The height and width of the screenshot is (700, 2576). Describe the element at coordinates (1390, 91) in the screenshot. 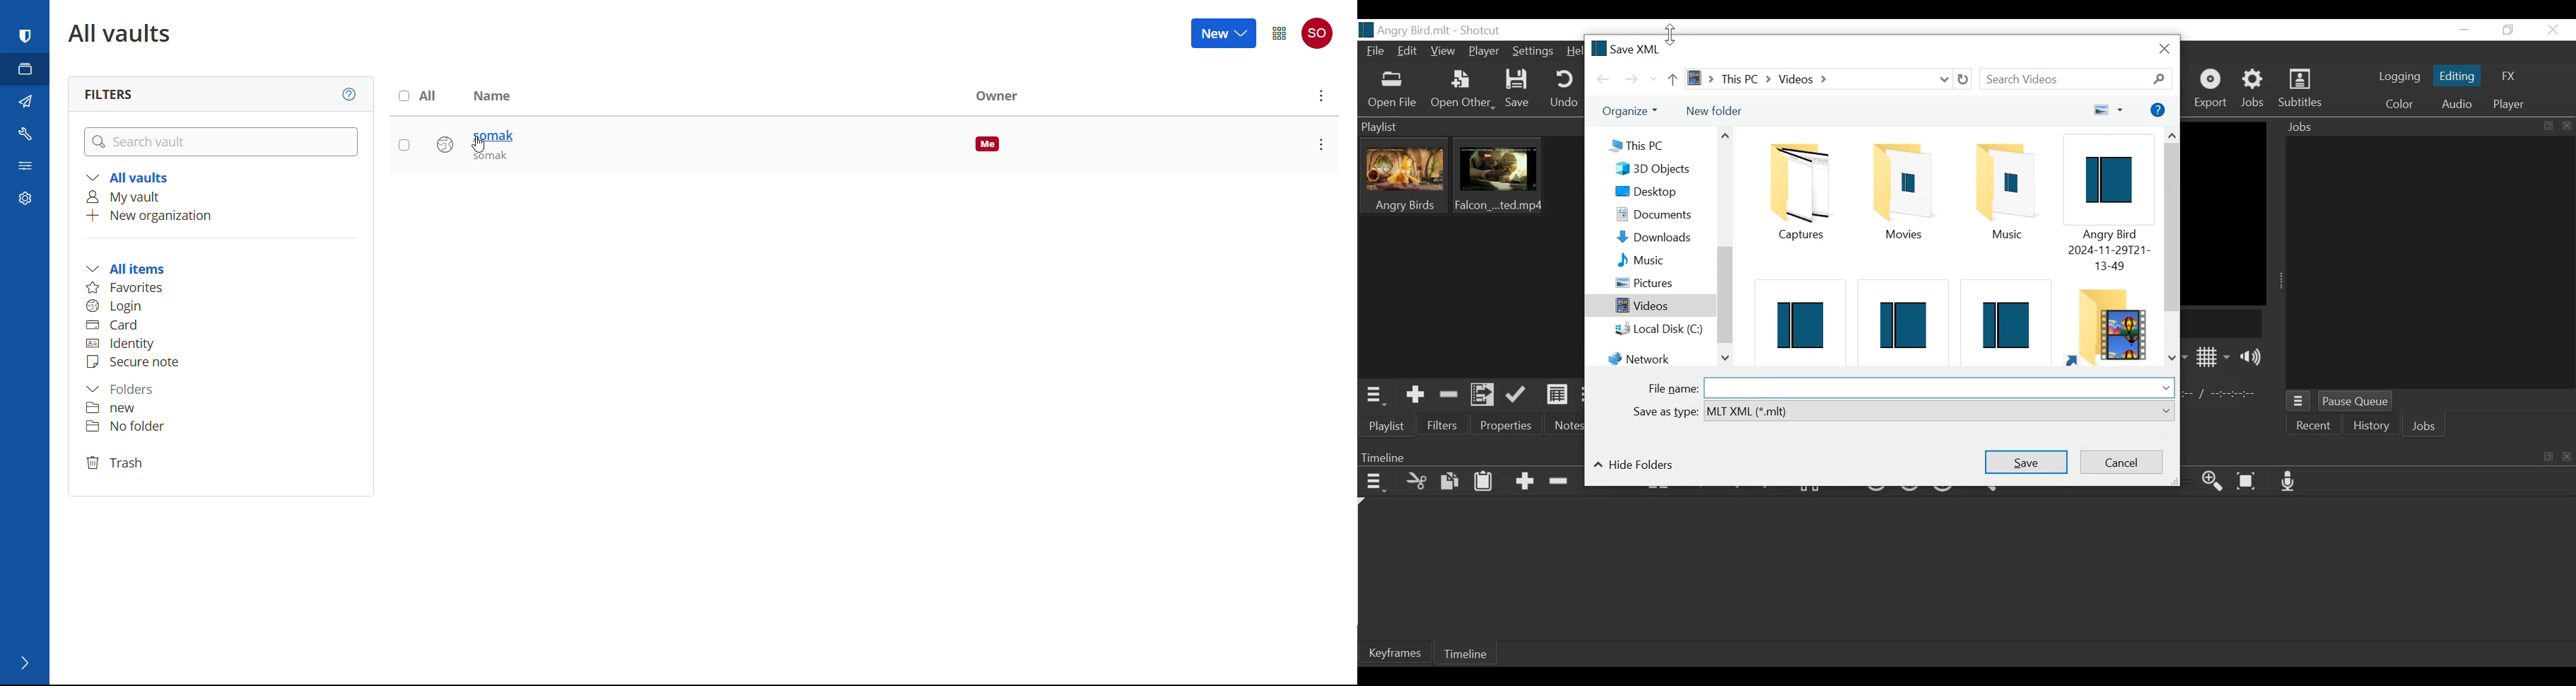

I see `Open File` at that location.